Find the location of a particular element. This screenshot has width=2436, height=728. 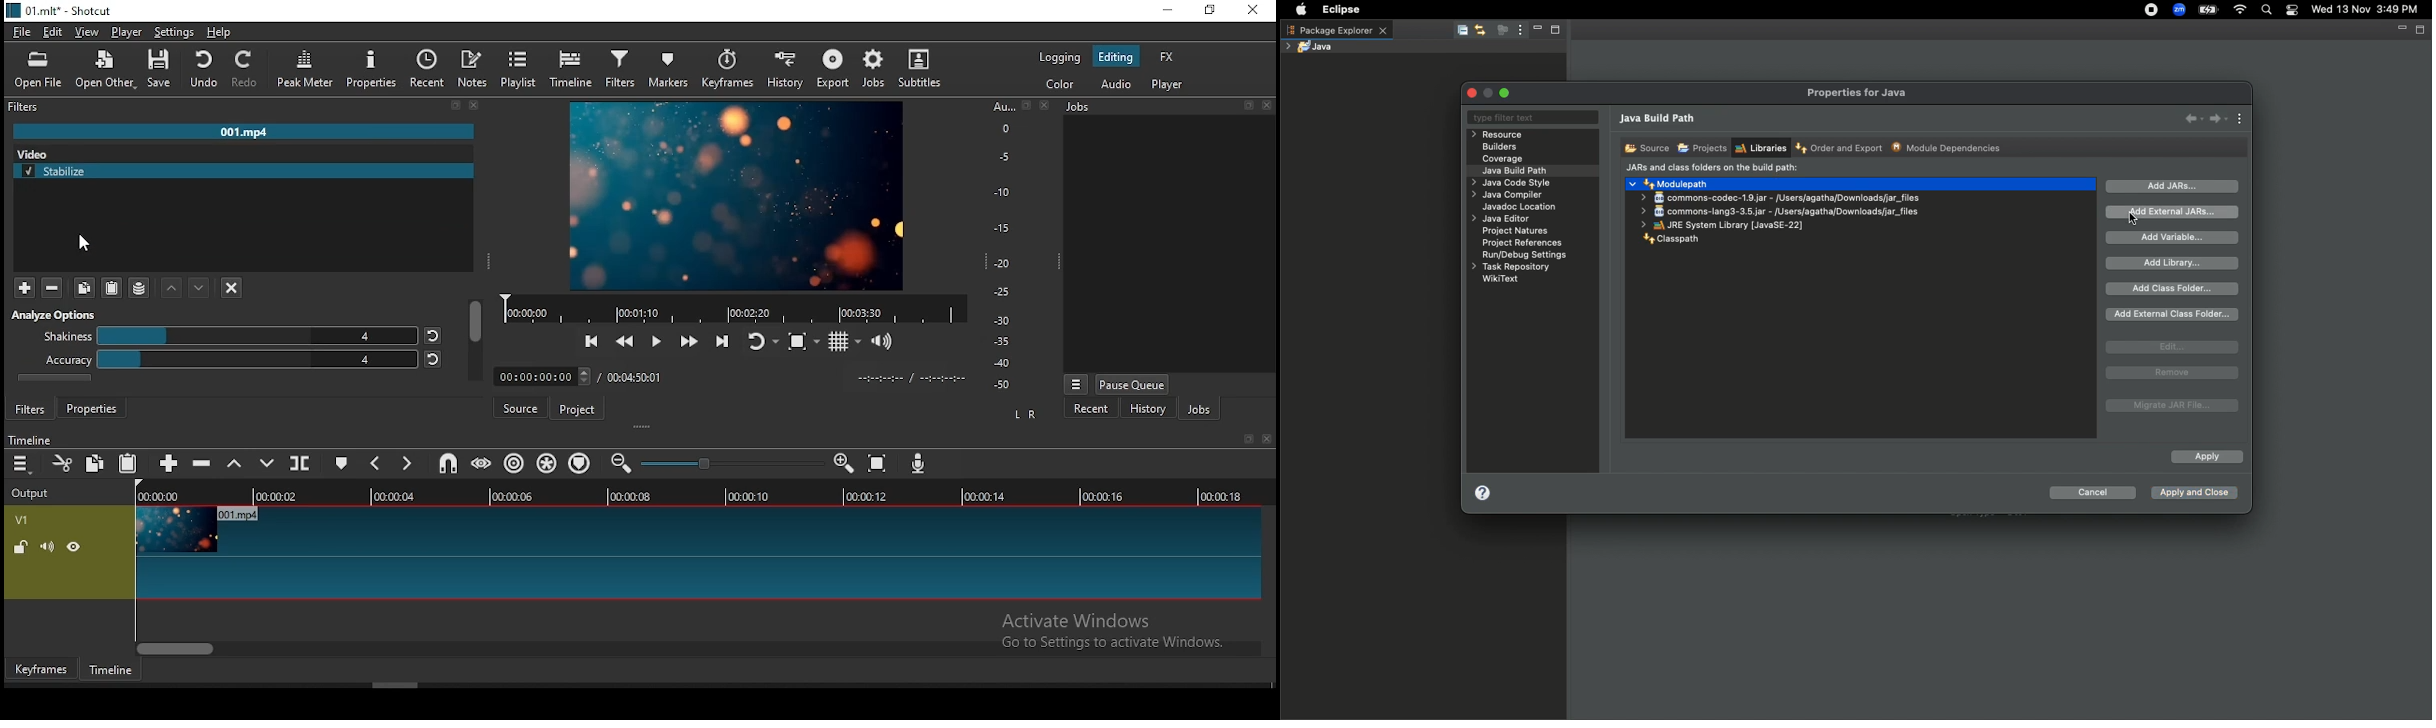

editing is located at coordinates (1117, 55).